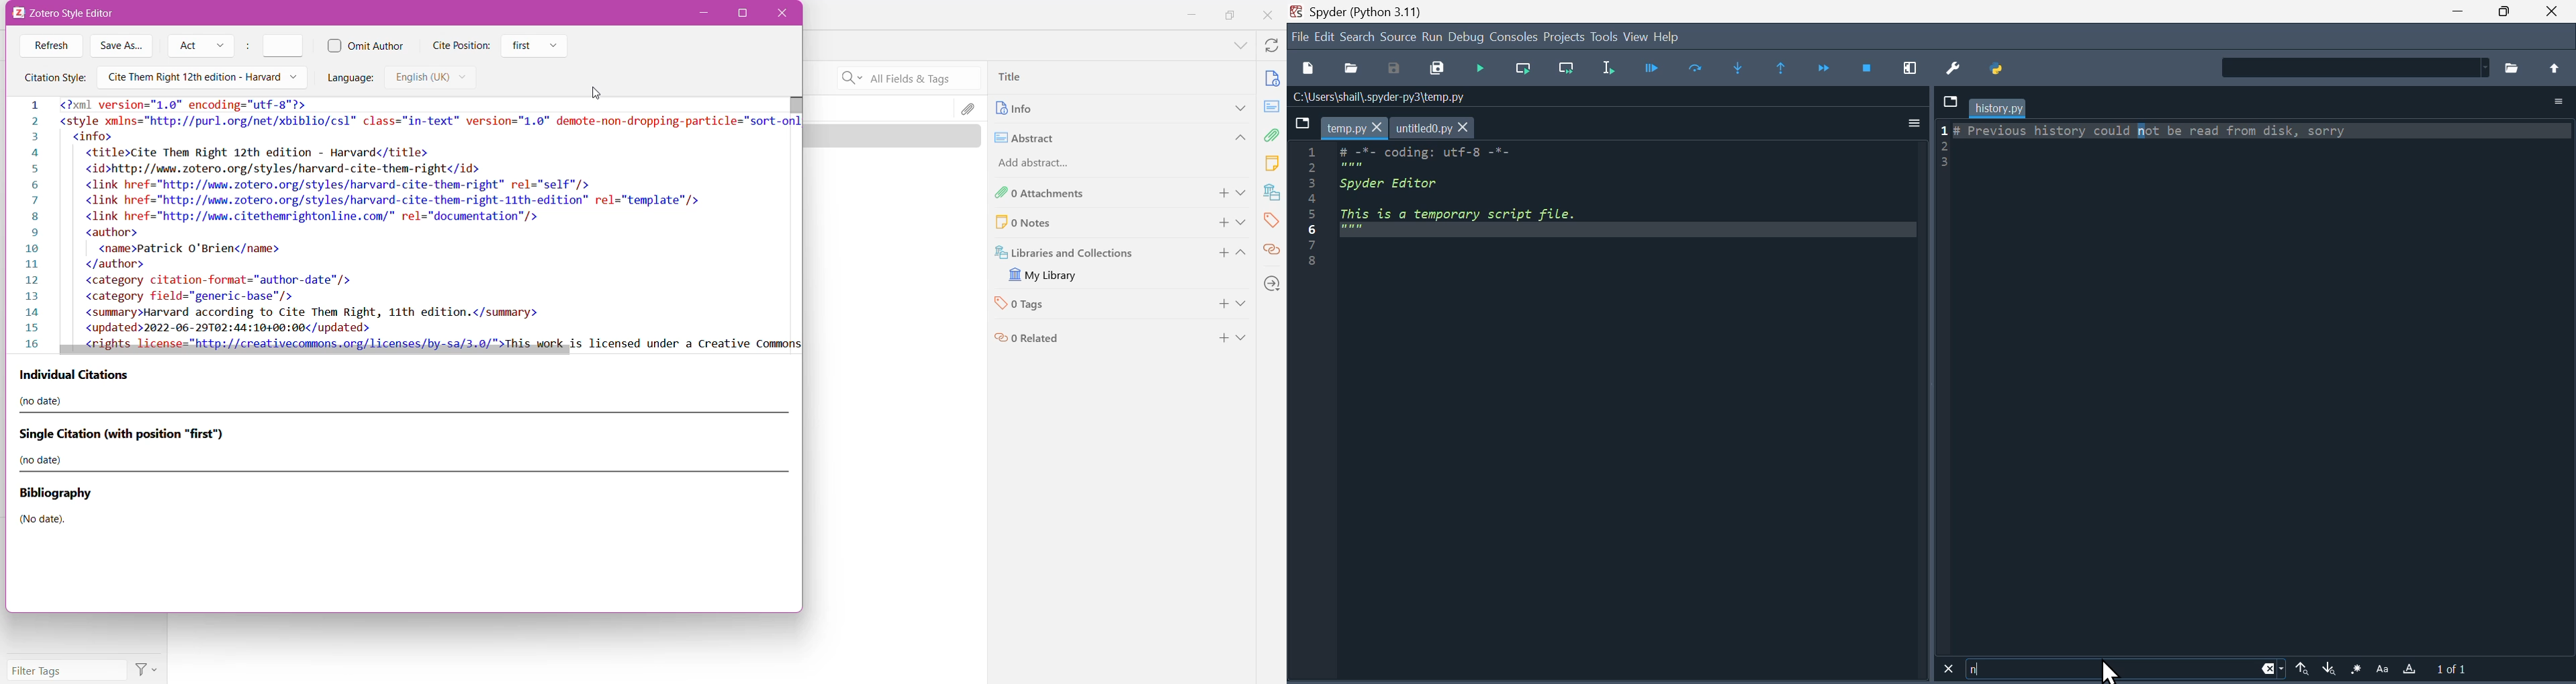 This screenshot has width=2576, height=700. Describe the element at coordinates (1565, 36) in the screenshot. I see `Project` at that location.